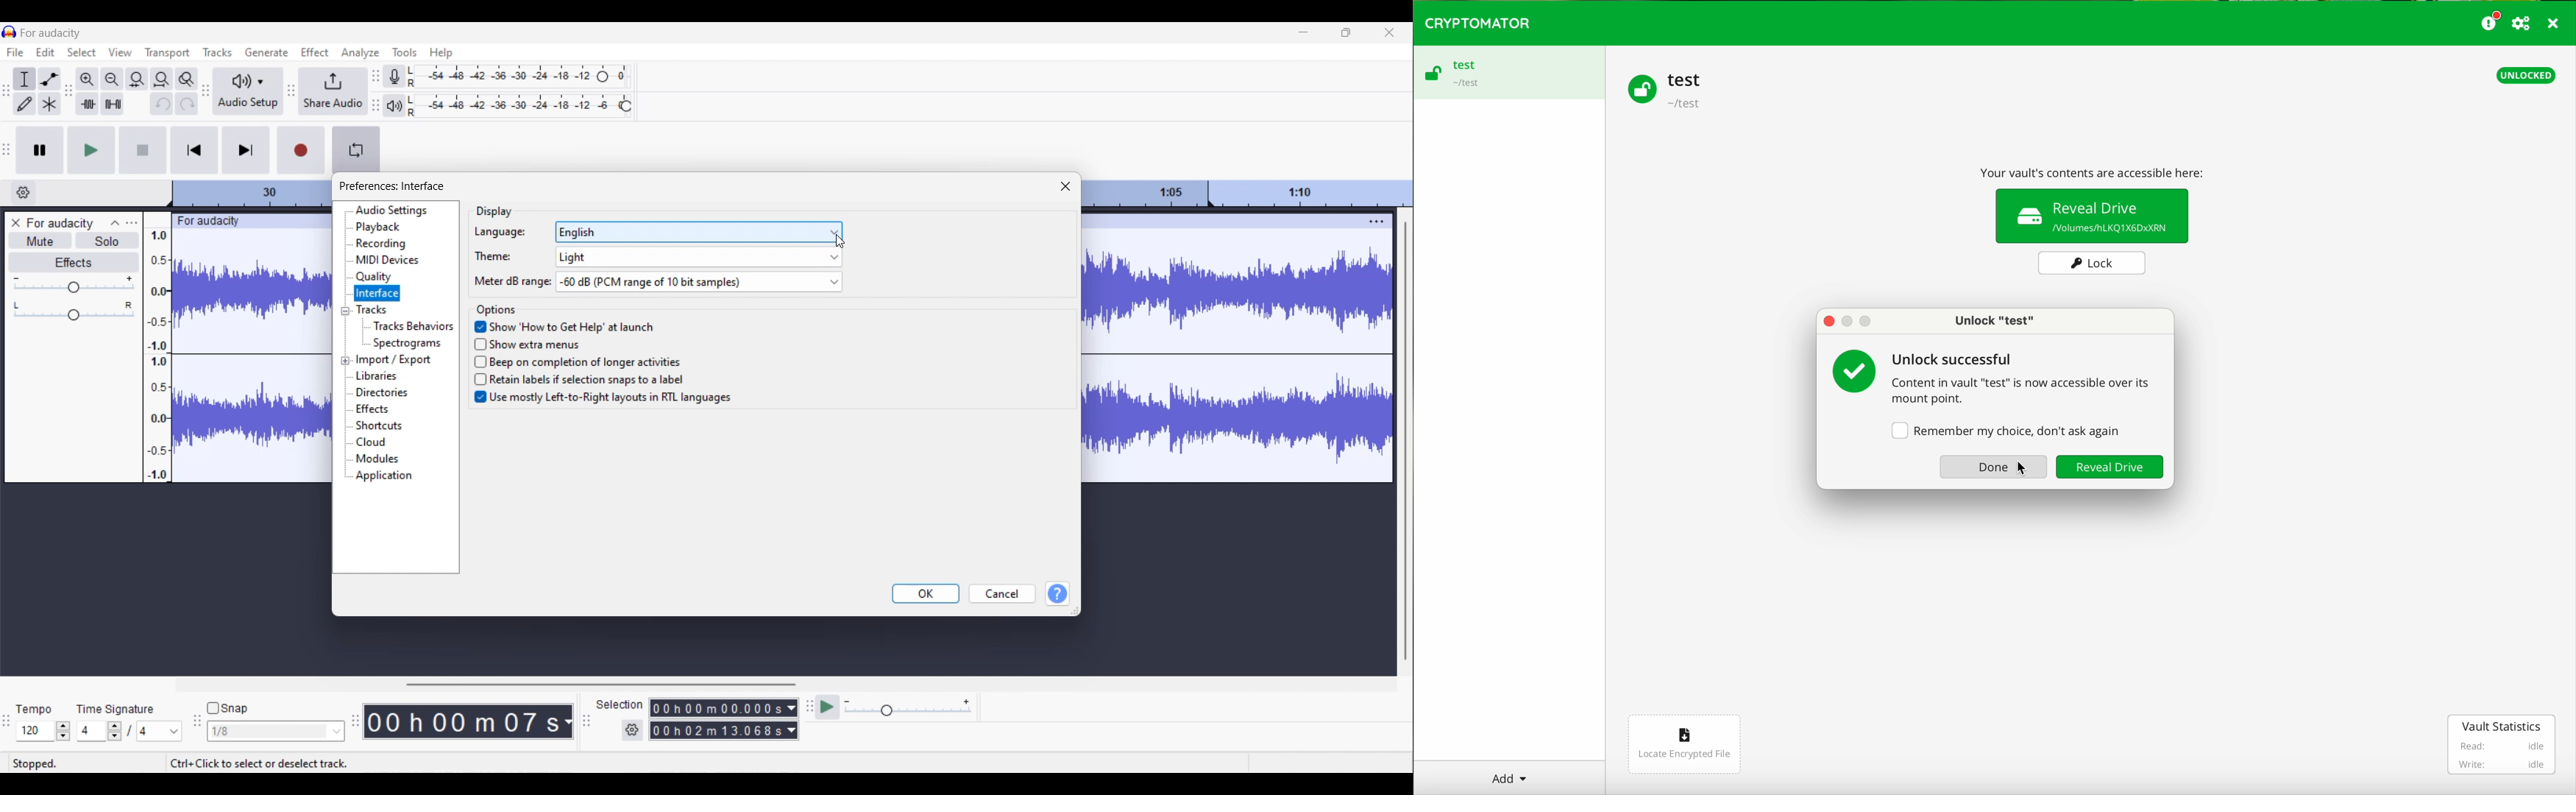 The width and height of the screenshot is (2576, 812). Describe the element at coordinates (409, 343) in the screenshot. I see `Spectogram` at that location.